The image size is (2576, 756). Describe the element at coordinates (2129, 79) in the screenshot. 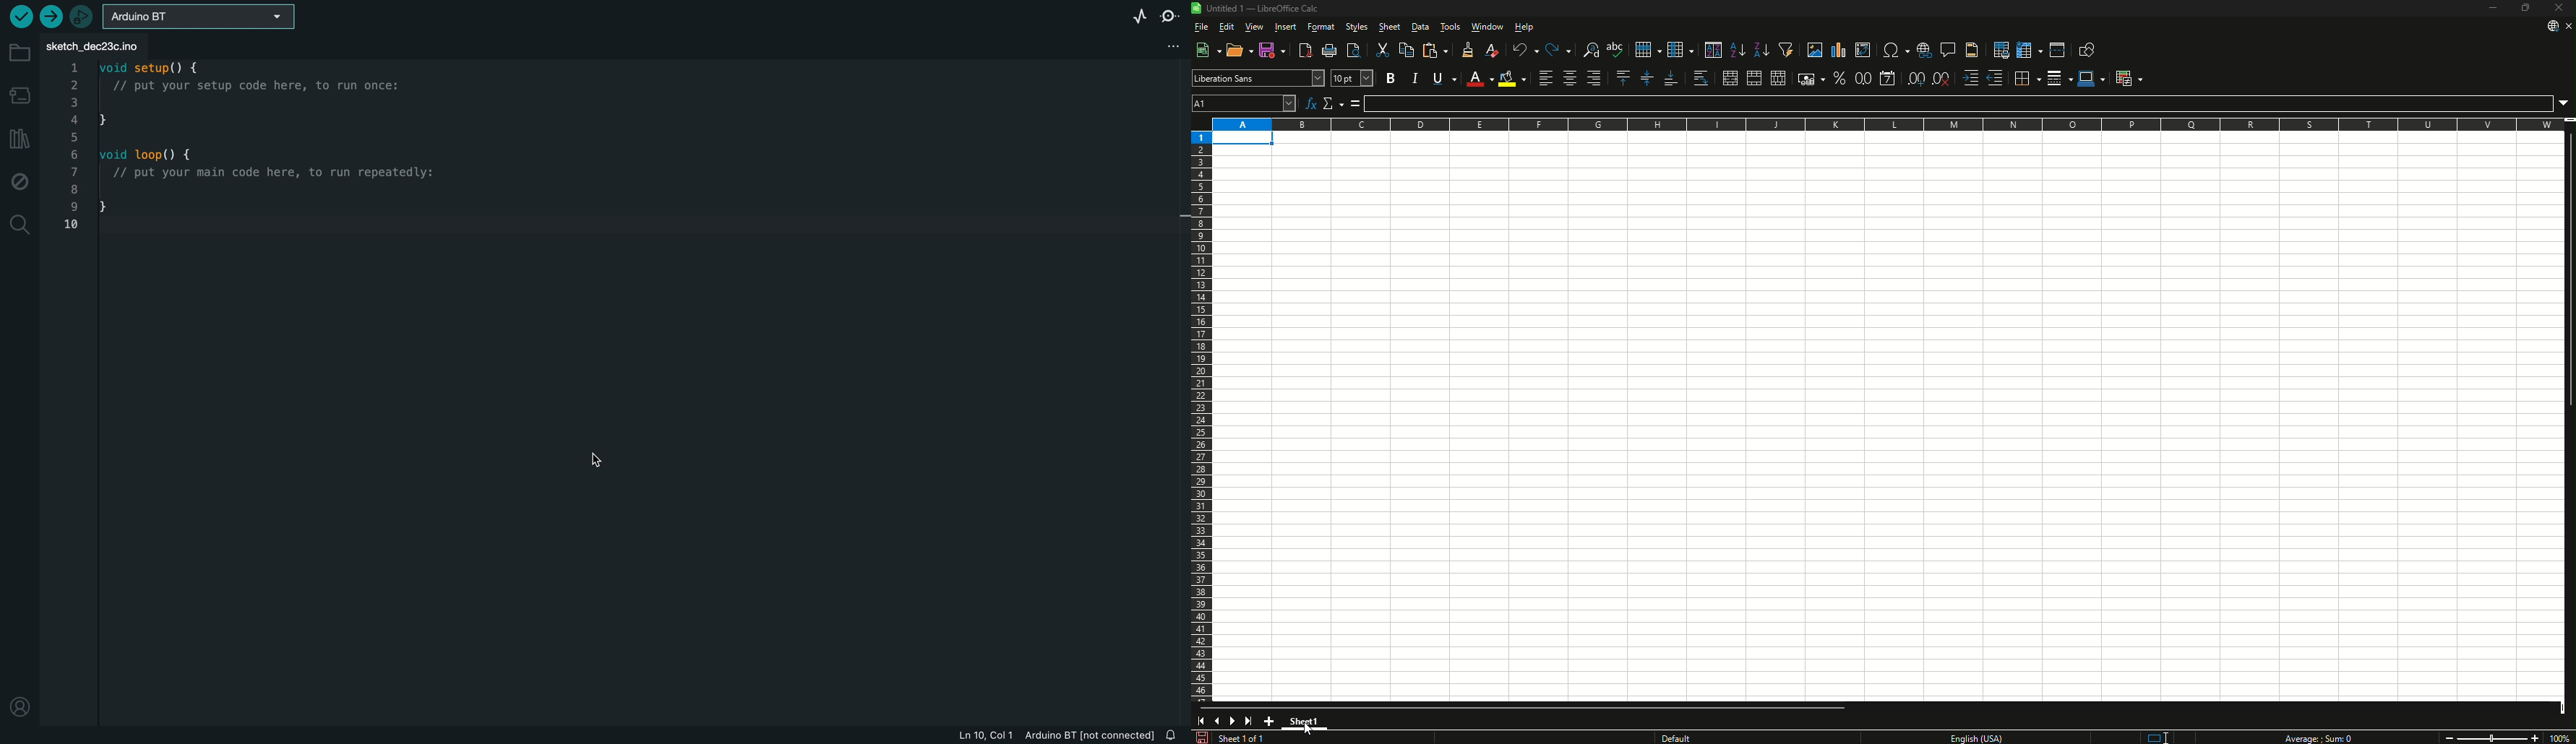

I see `Conditional` at that location.